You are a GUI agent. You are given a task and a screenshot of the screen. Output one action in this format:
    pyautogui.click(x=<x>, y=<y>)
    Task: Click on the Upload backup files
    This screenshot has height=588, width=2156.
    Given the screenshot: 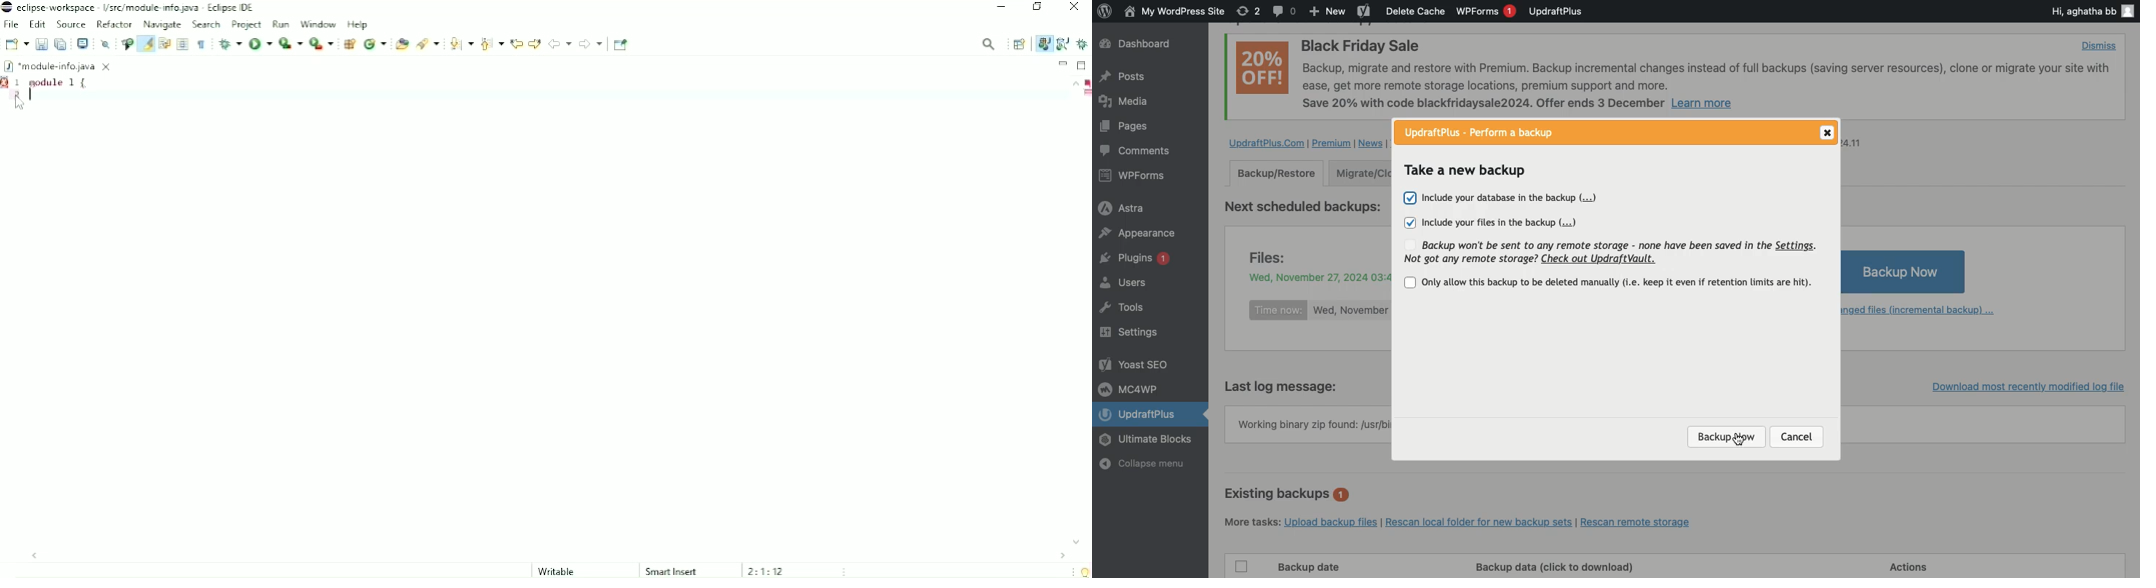 What is the action you would take?
    pyautogui.click(x=1331, y=520)
    